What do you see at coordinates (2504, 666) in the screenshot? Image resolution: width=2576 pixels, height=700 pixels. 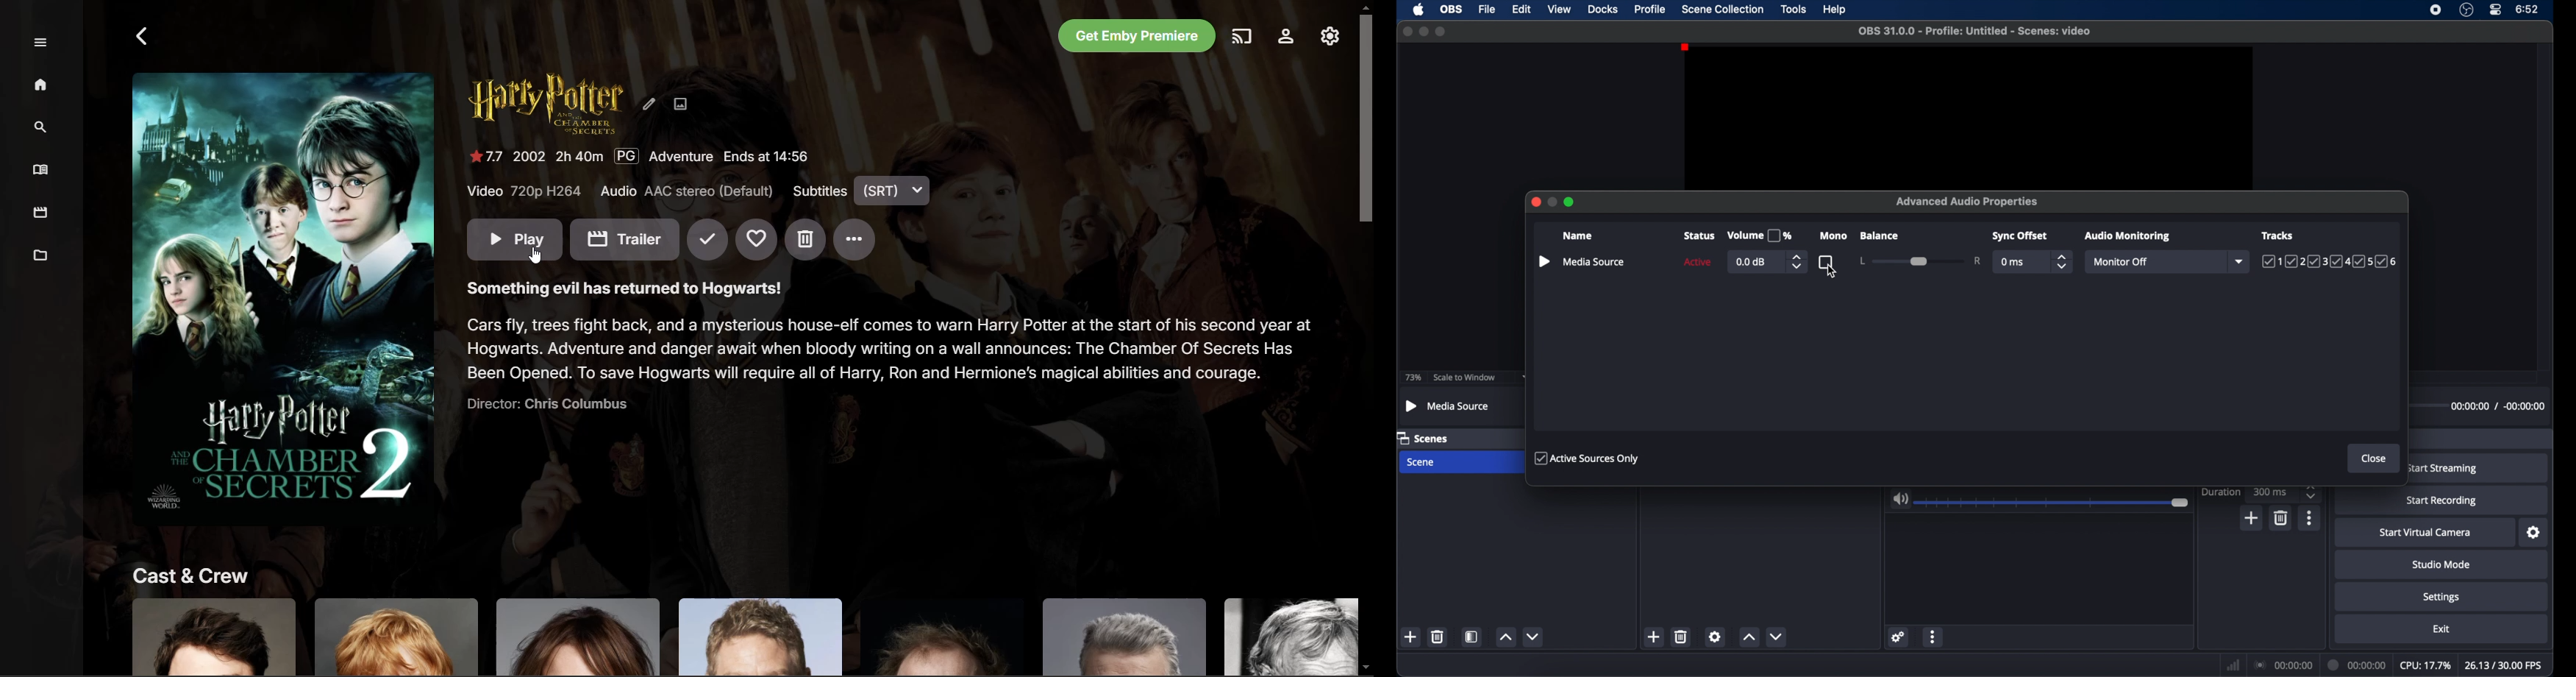 I see `fps` at bounding box center [2504, 666].